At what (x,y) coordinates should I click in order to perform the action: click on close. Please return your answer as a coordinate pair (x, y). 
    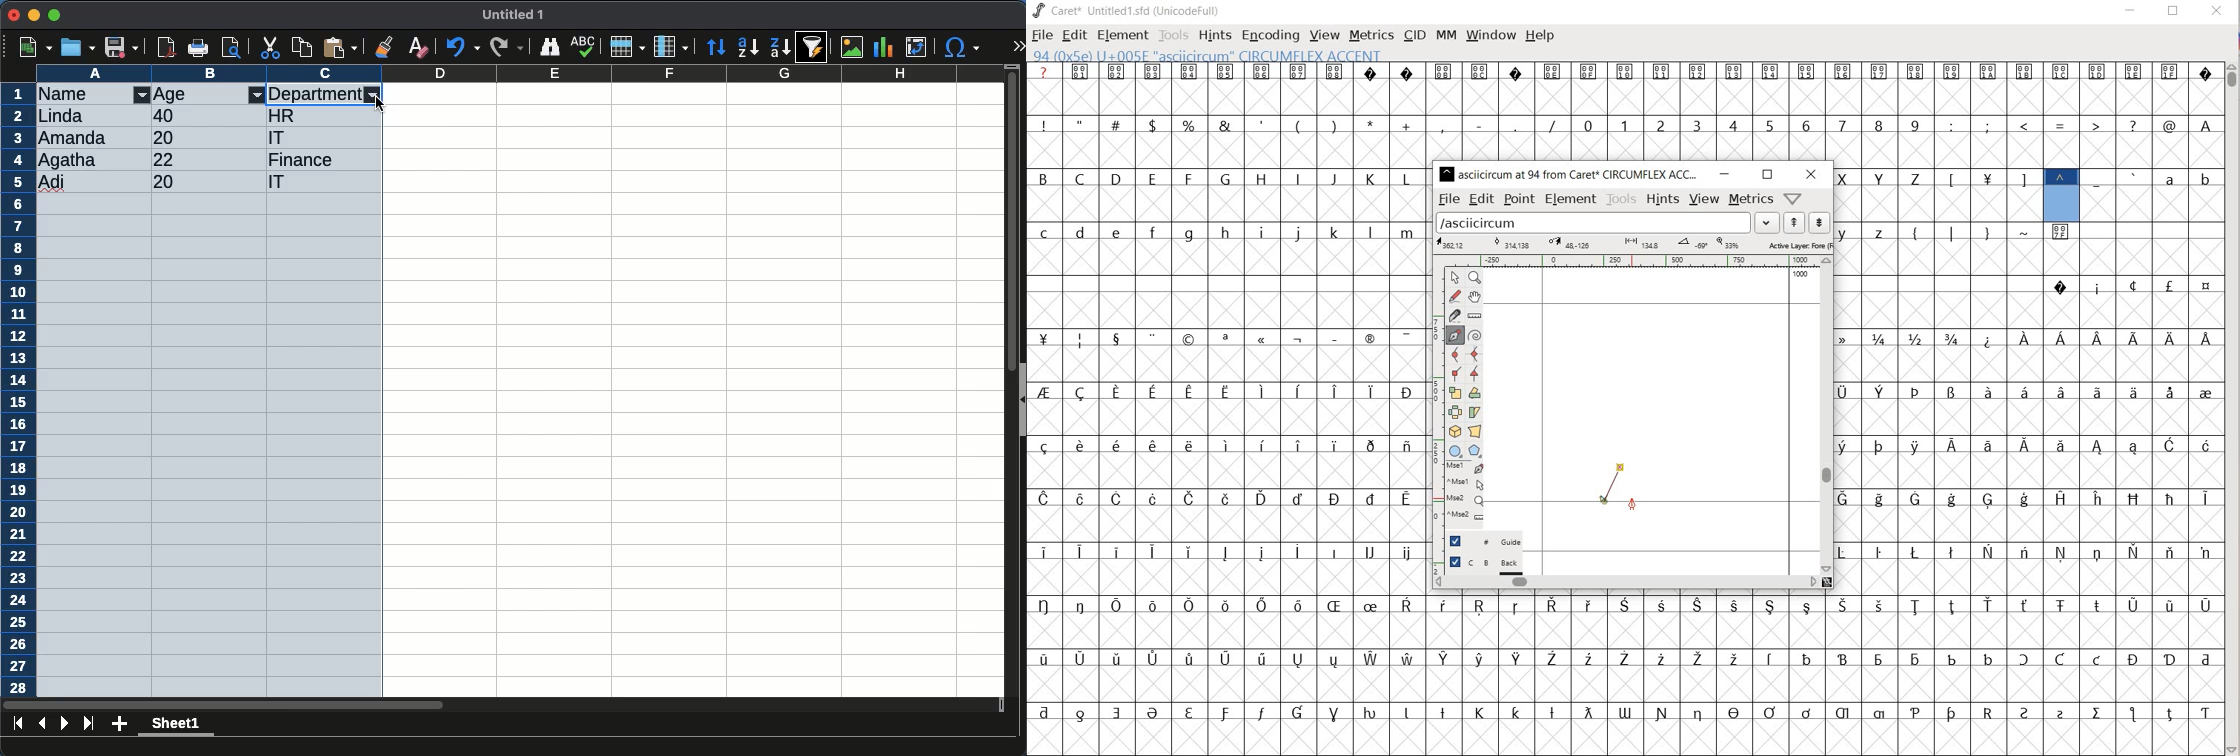
    Looking at the image, I should click on (14, 16).